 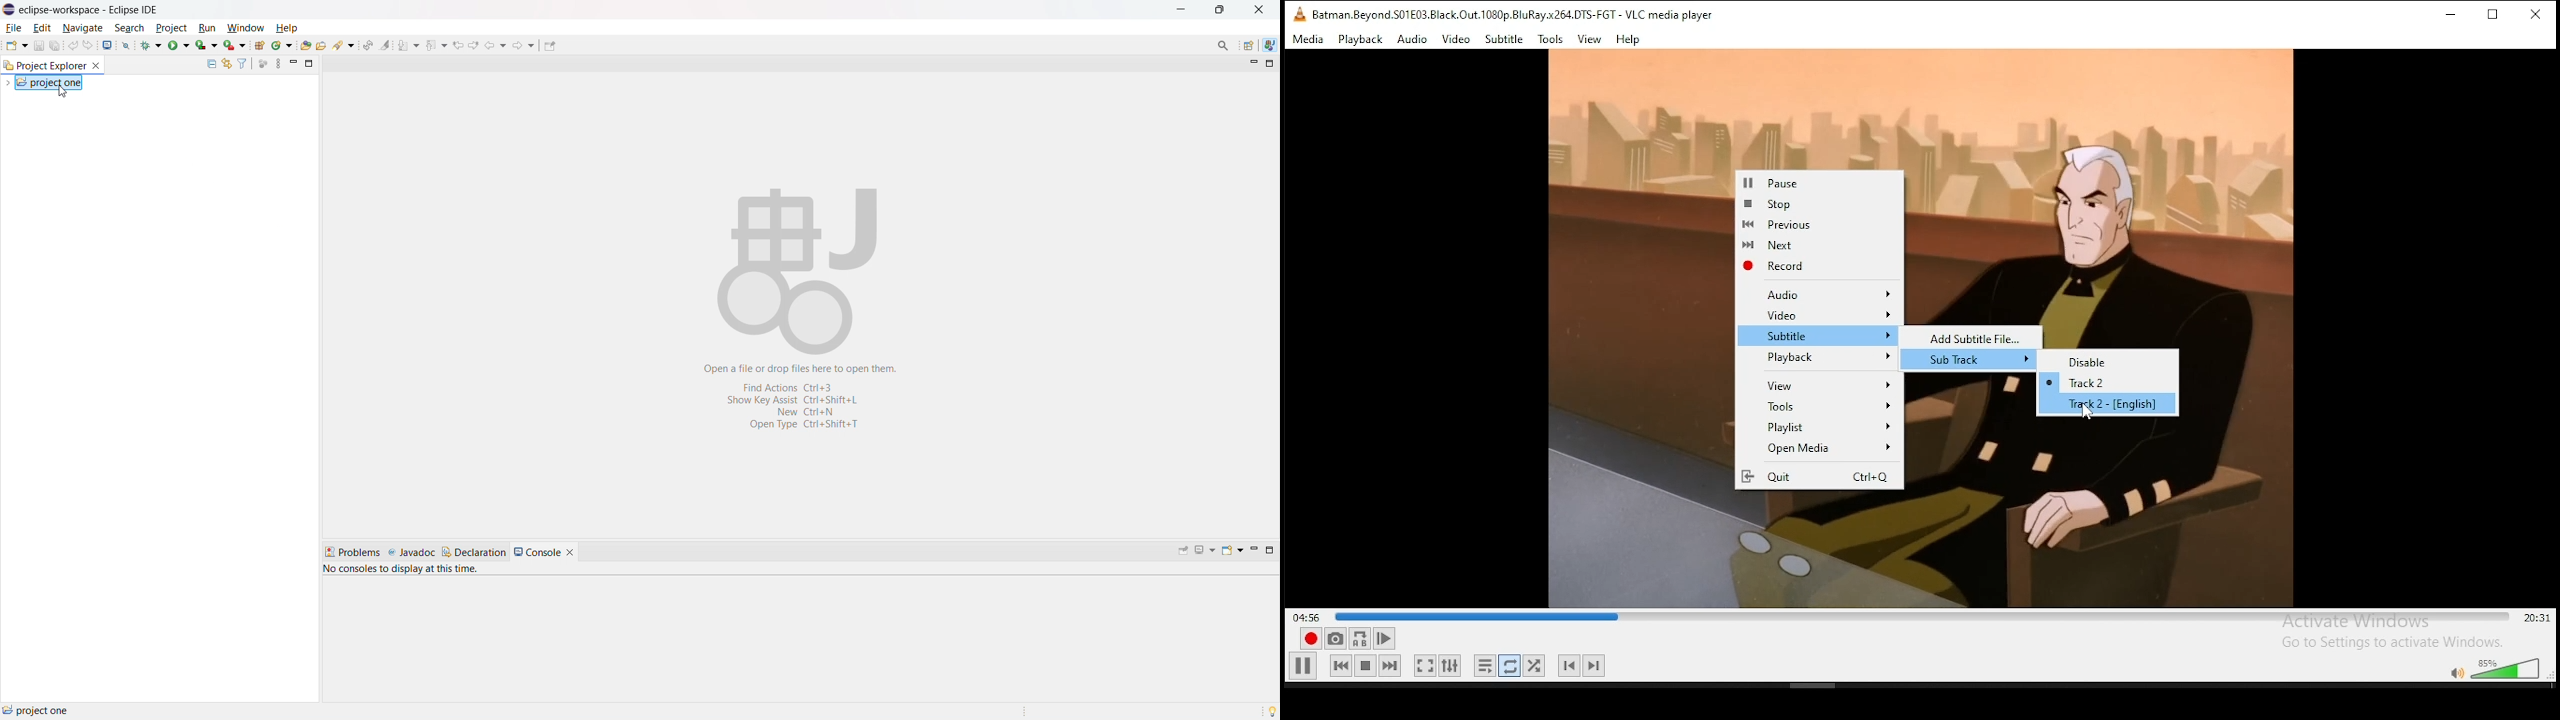 What do you see at coordinates (321, 45) in the screenshot?
I see `open task` at bounding box center [321, 45].